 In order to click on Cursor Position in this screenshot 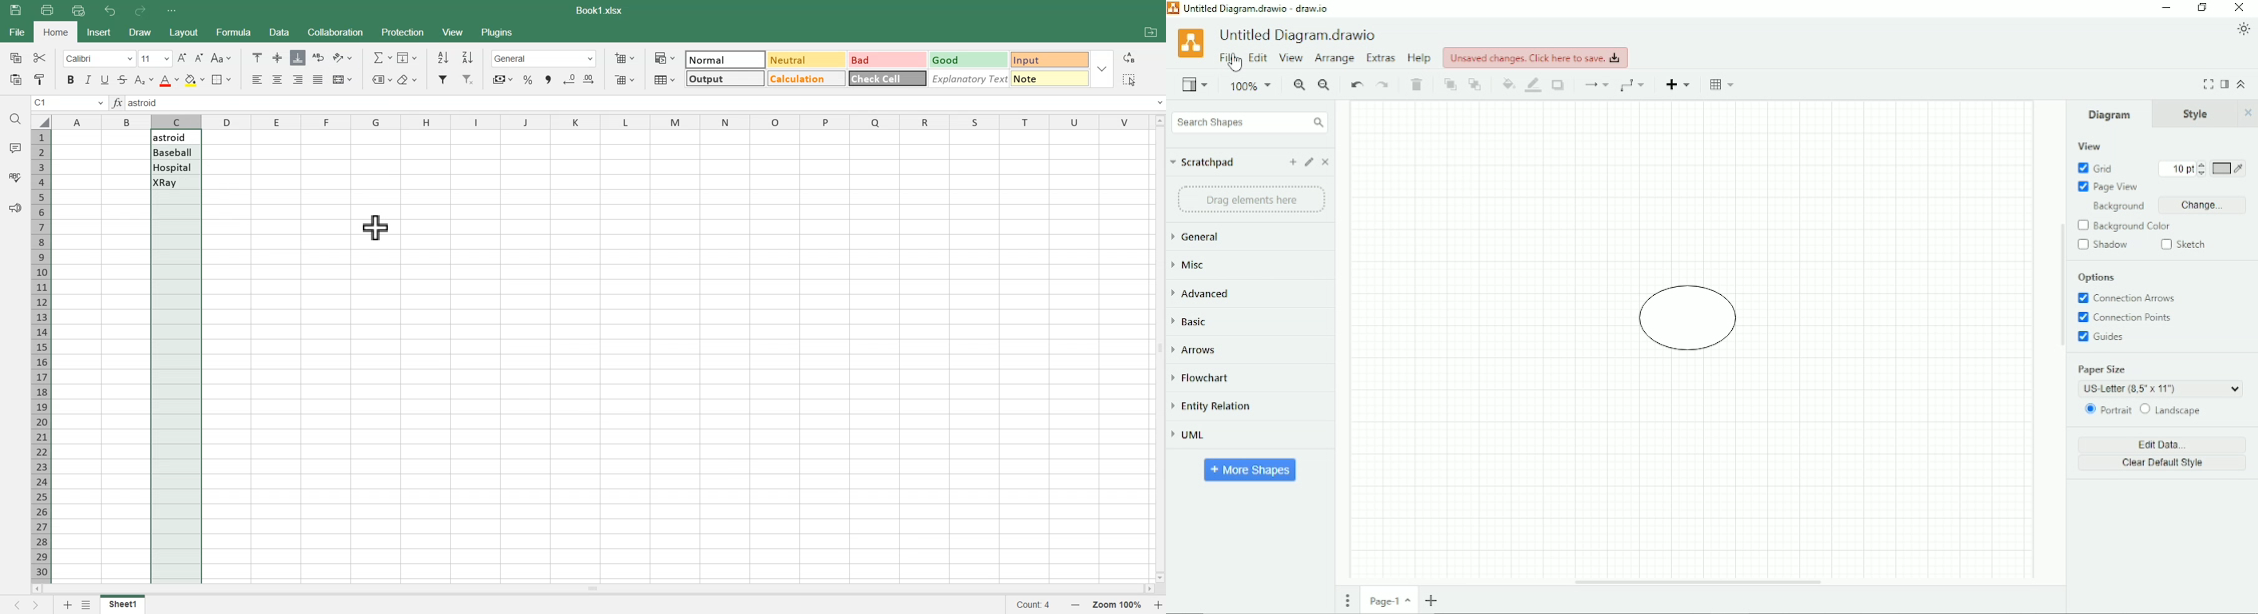, I will do `click(1234, 62)`.